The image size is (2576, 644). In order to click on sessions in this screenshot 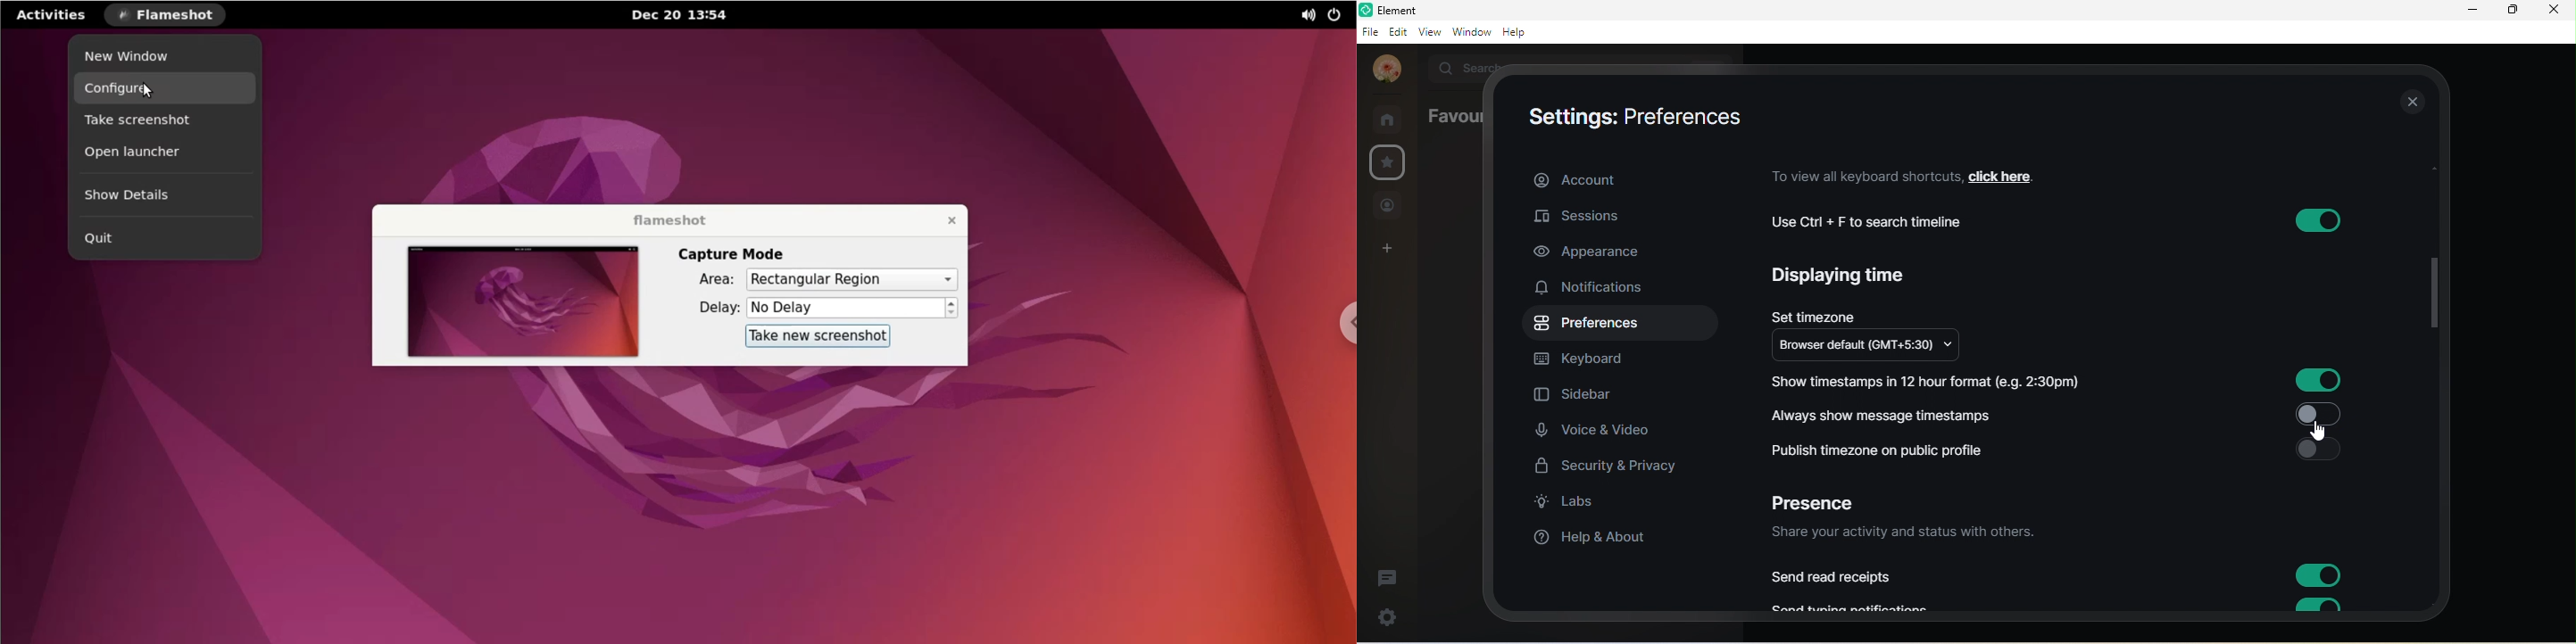, I will do `click(1599, 215)`.